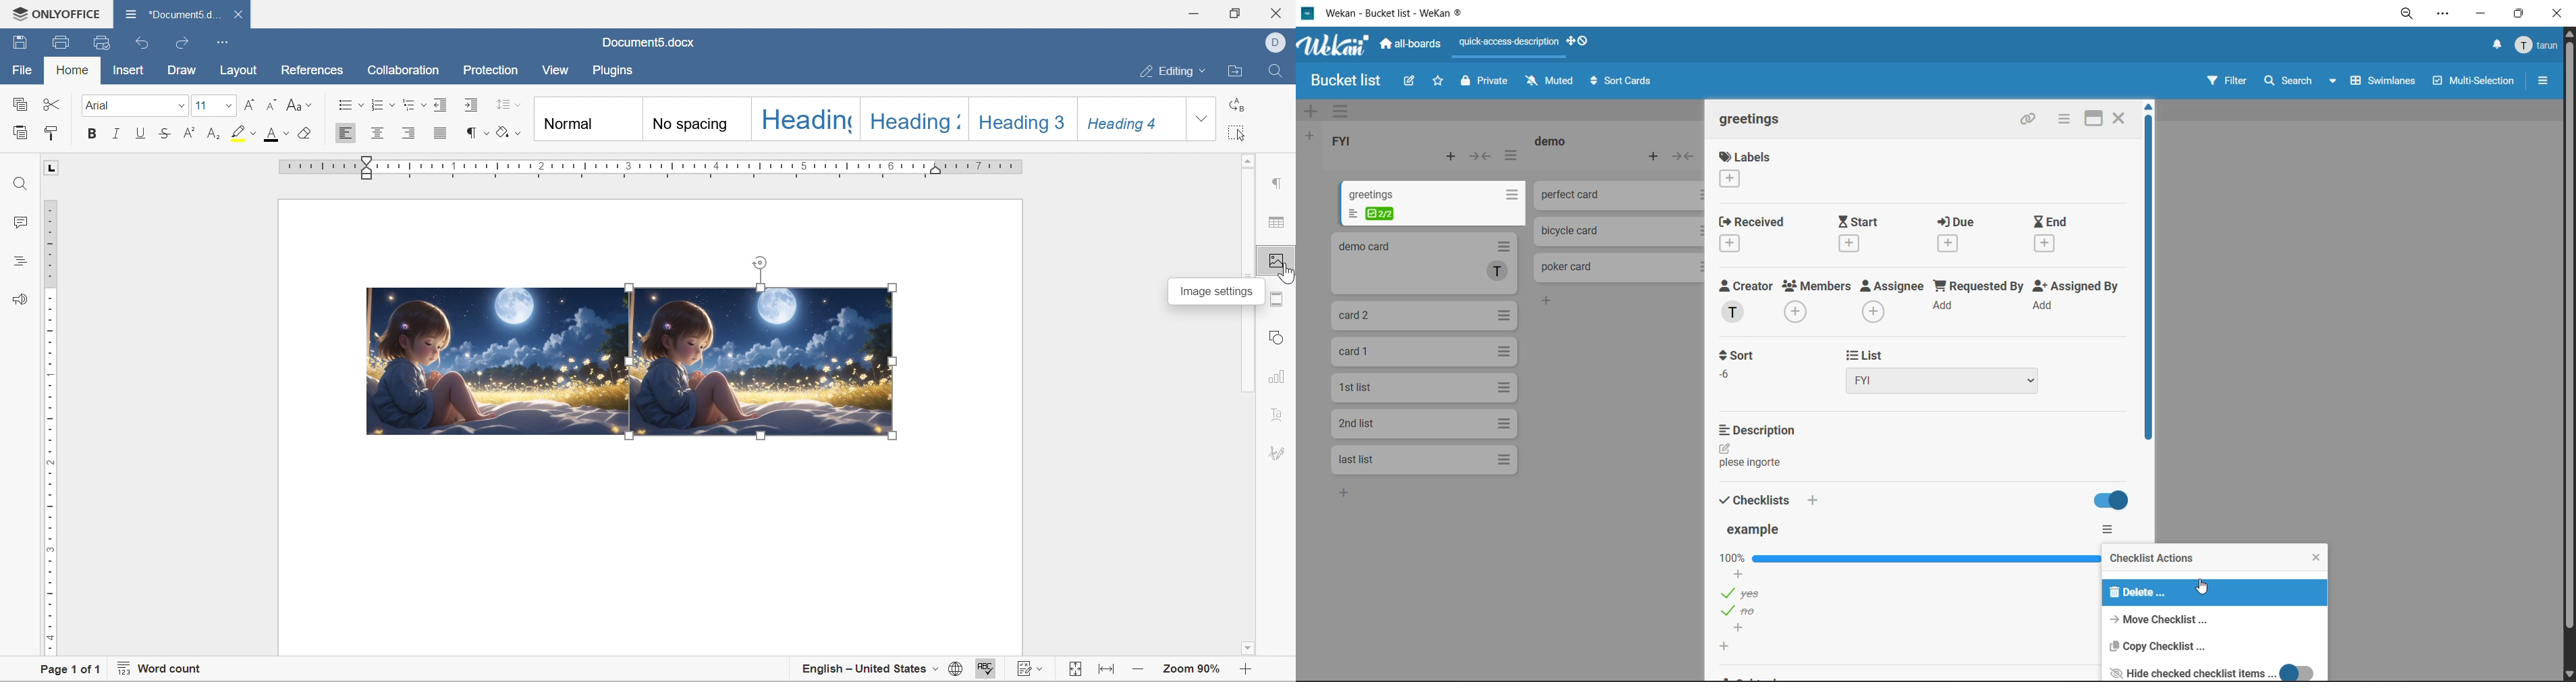 The image size is (2576, 700). I want to click on cards, so click(1424, 390).